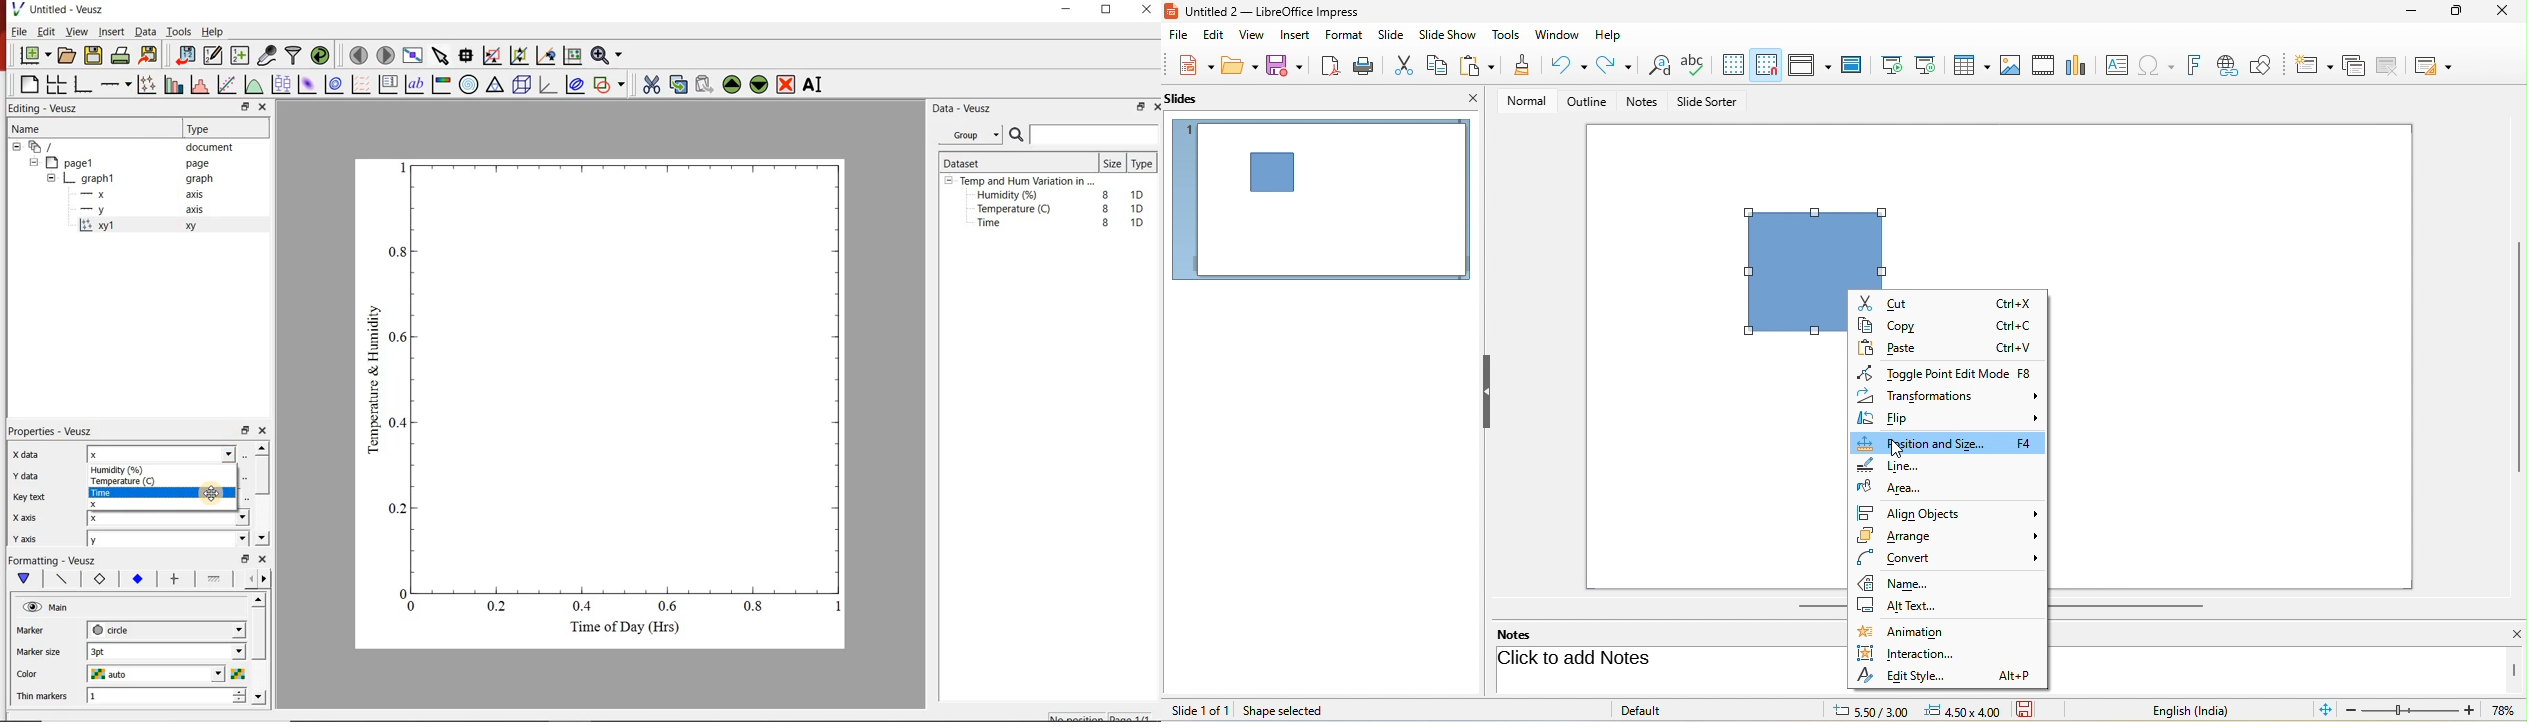  I want to click on plot bar charts, so click(174, 82).